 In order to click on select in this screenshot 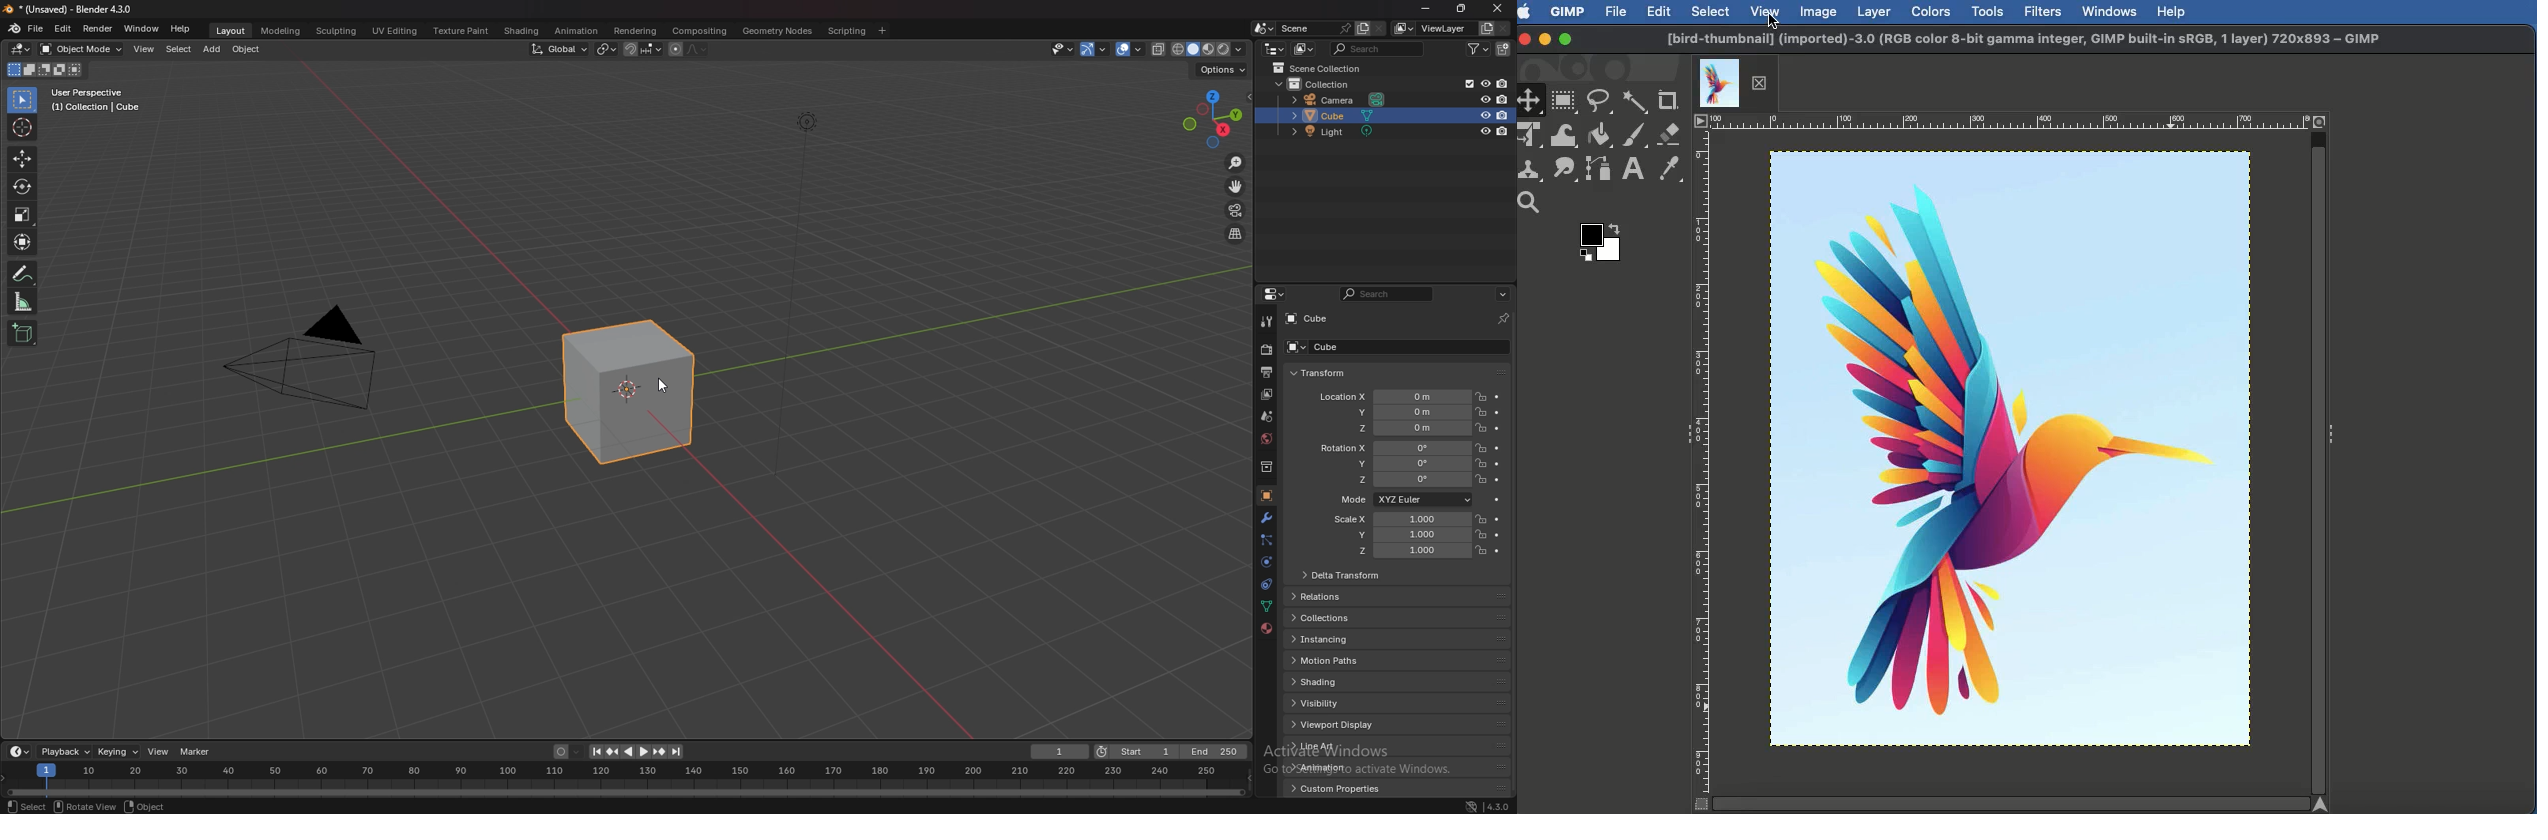, I will do `click(23, 100)`.